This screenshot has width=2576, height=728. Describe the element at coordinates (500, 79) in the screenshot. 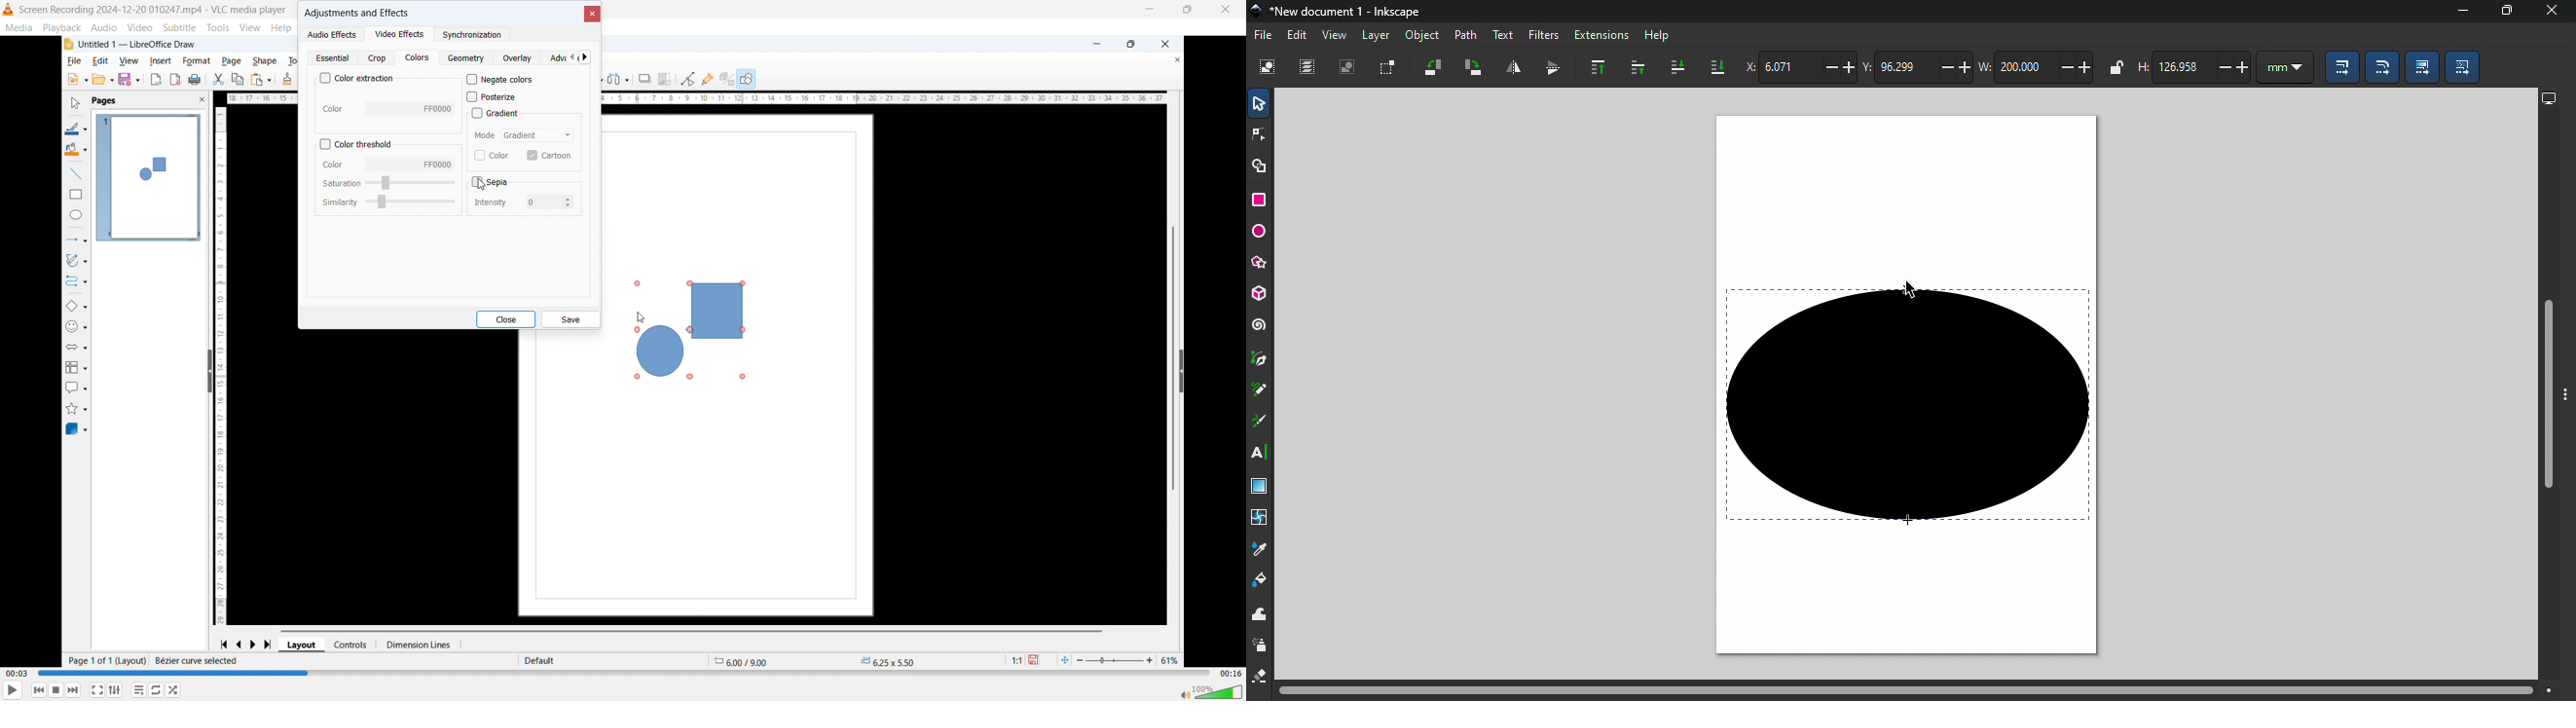

I see `Negate colours ` at that location.